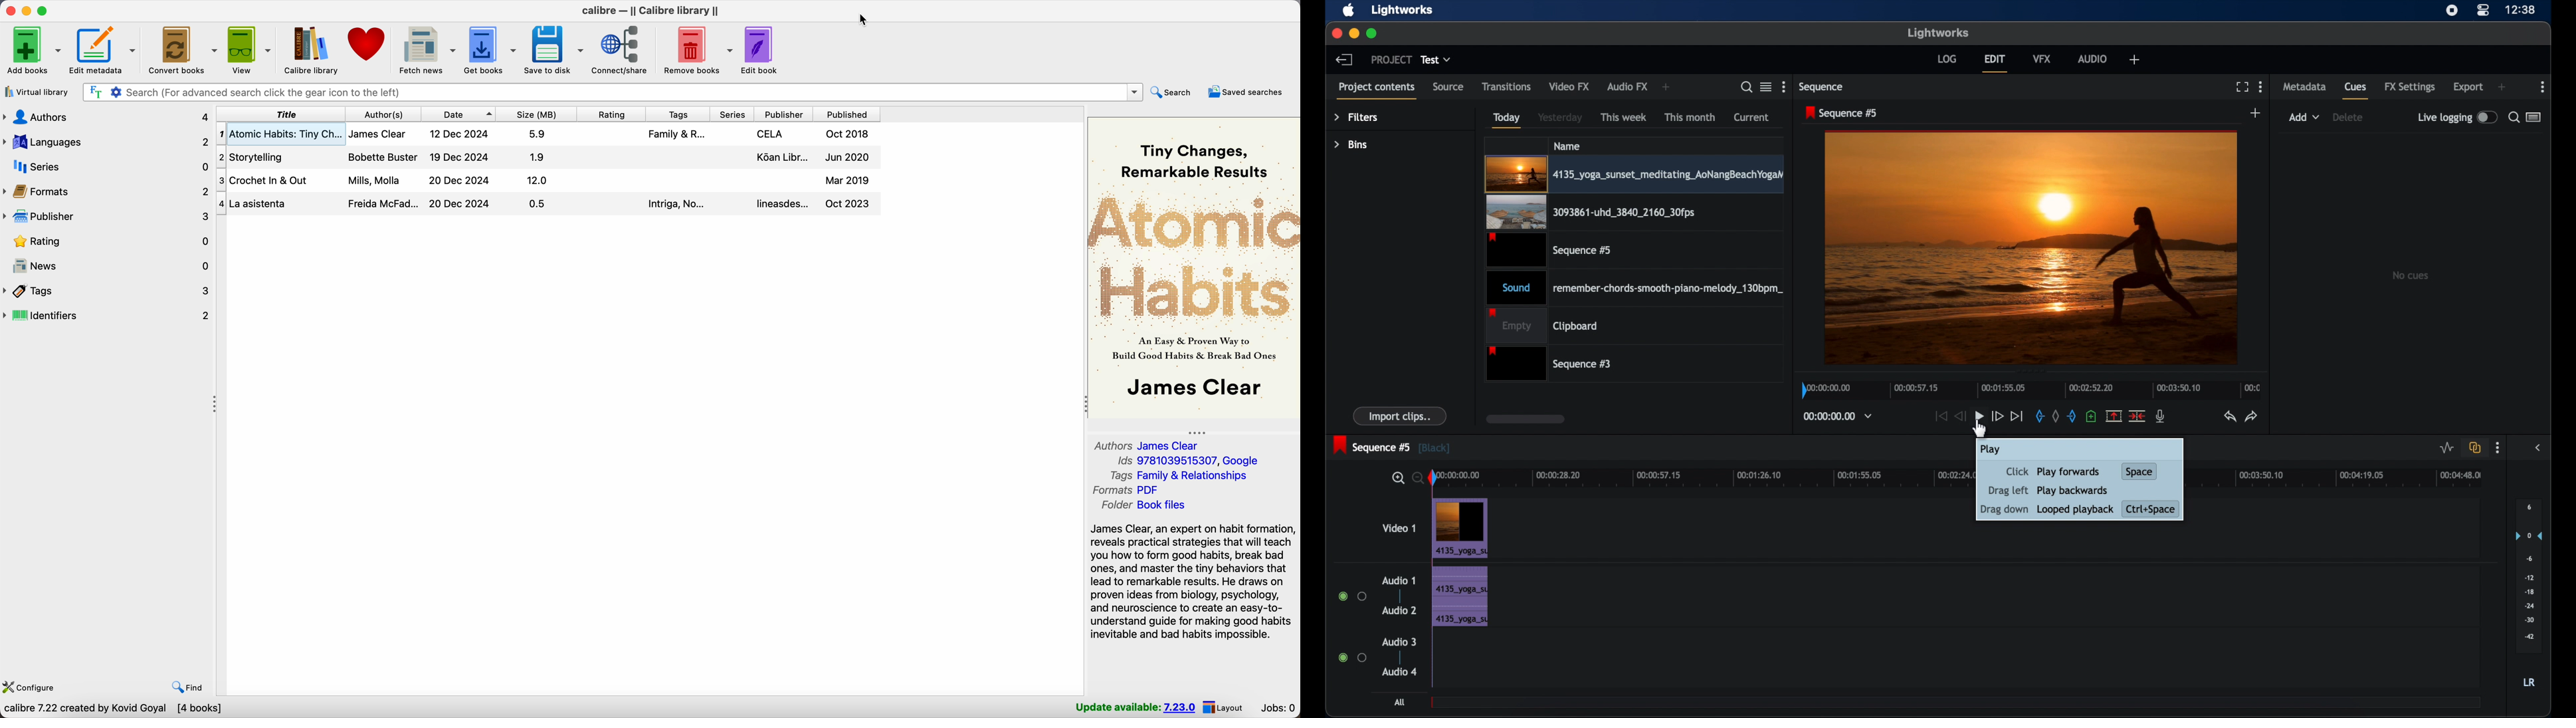 This screenshot has width=2576, height=728. What do you see at coordinates (1995, 62) in the screenshot?
I see `edit` at bounding box center [1995, 62].